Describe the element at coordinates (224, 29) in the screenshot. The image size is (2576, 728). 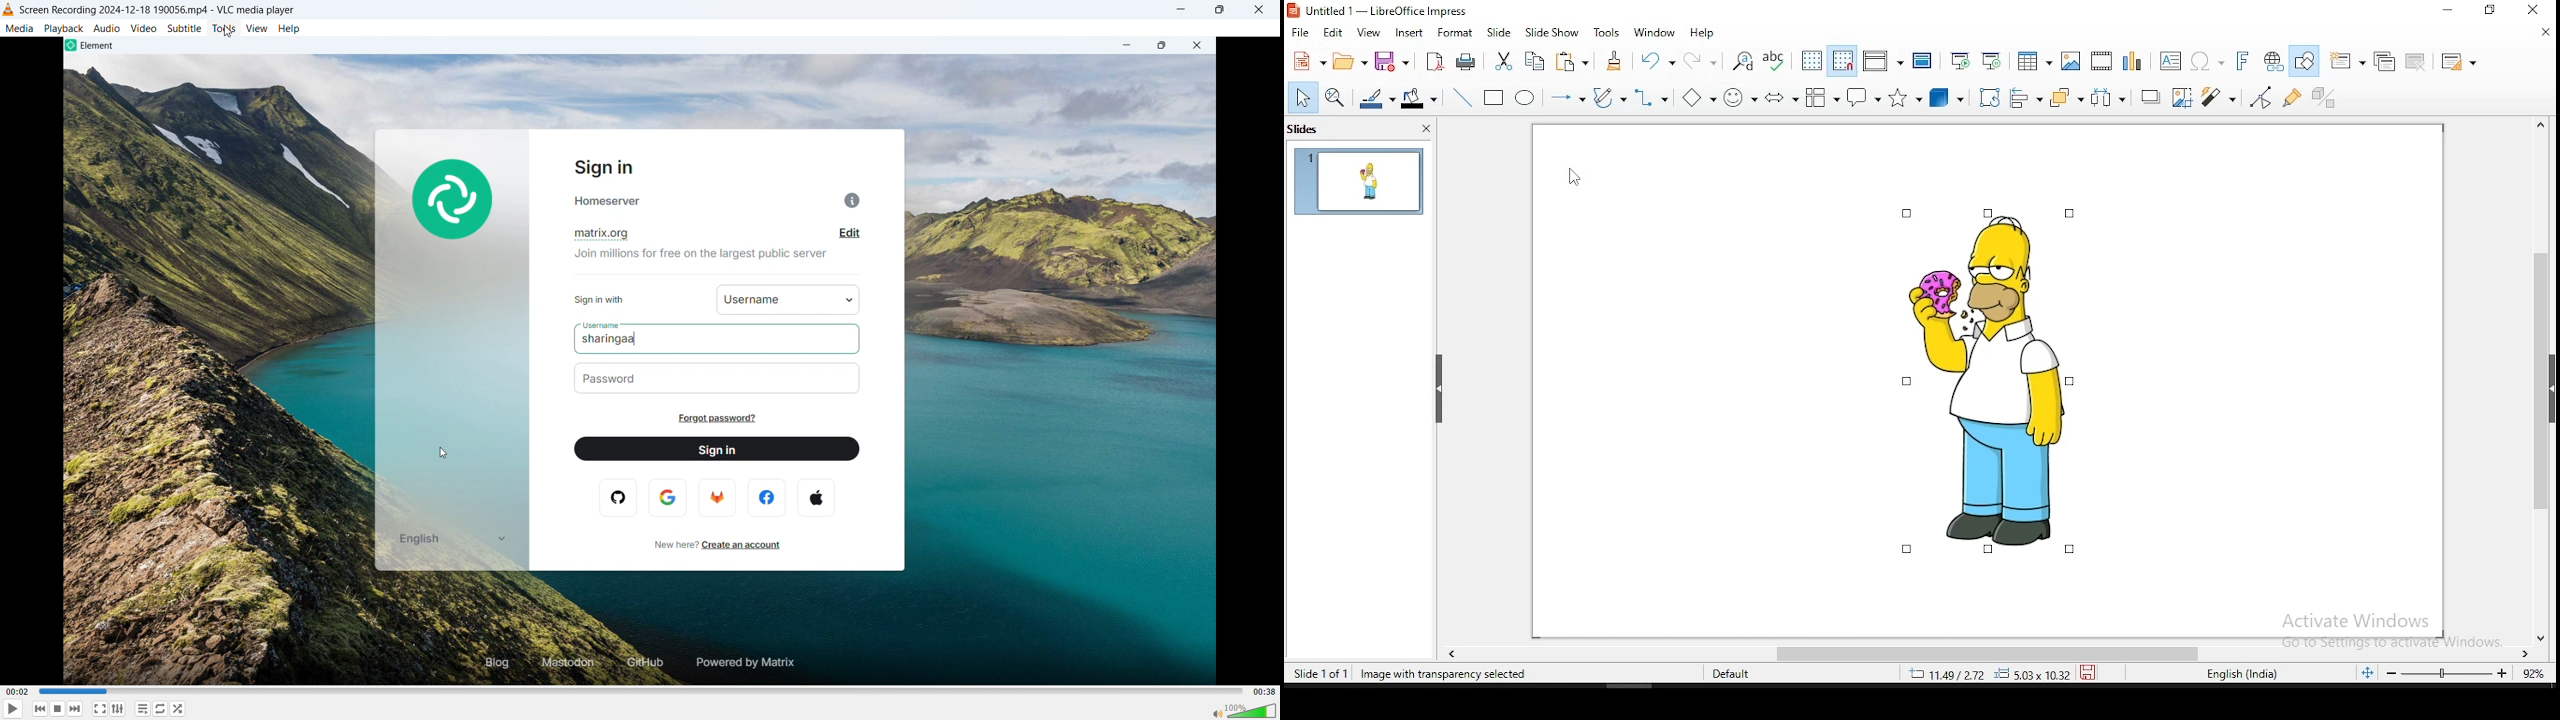
I see `tools` at that location.